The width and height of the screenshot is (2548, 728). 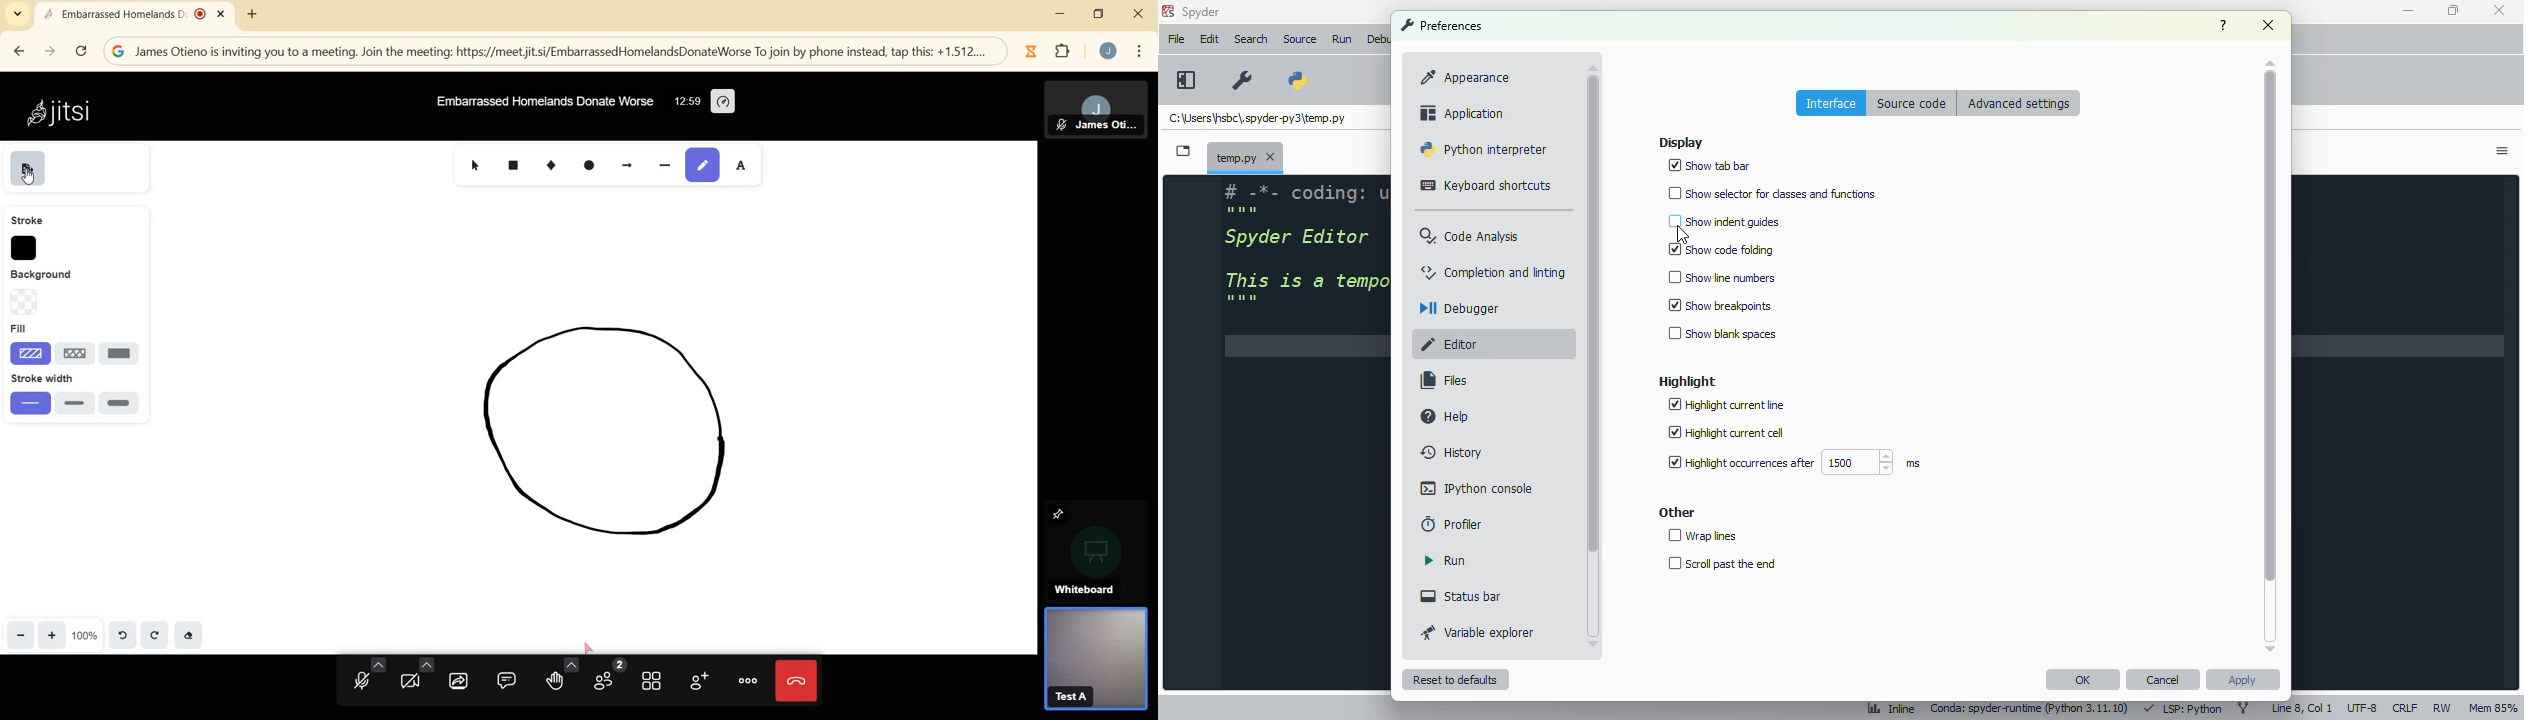 What do you see at coordinates (1726, 404) in the screenshot?
I see `highlight current line` at bounding box center [1726, 404].